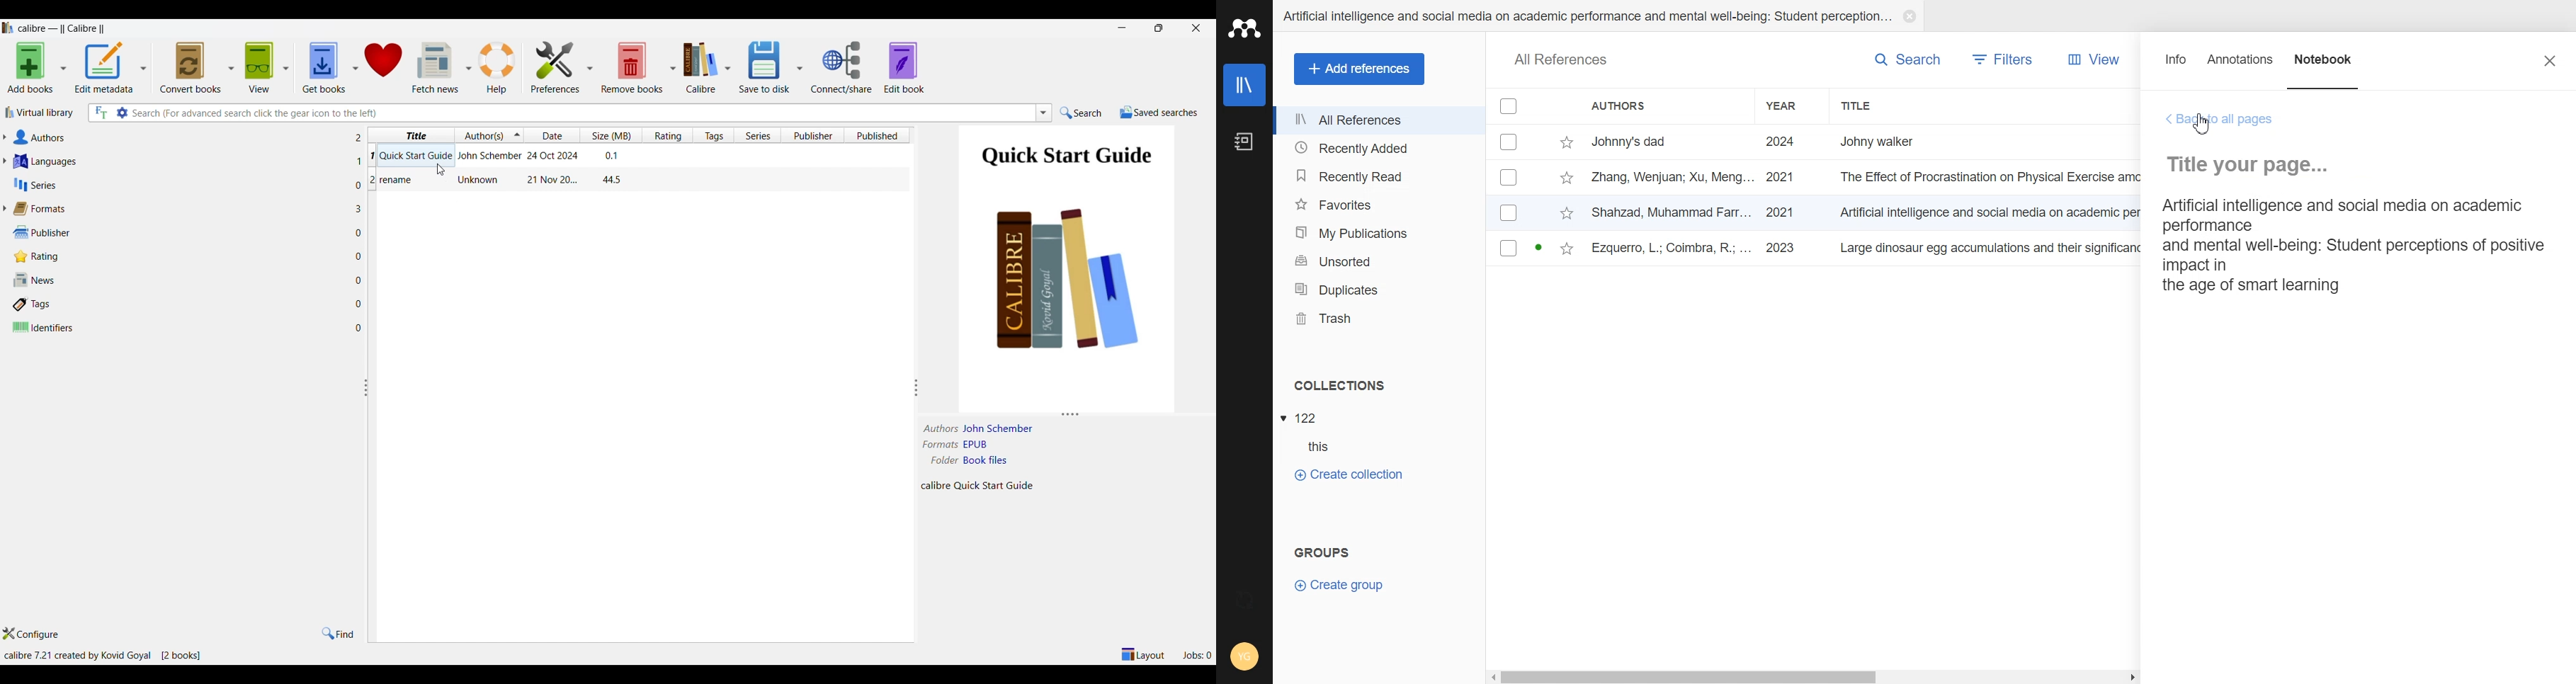  I want to click on Series, so click(180, 184).